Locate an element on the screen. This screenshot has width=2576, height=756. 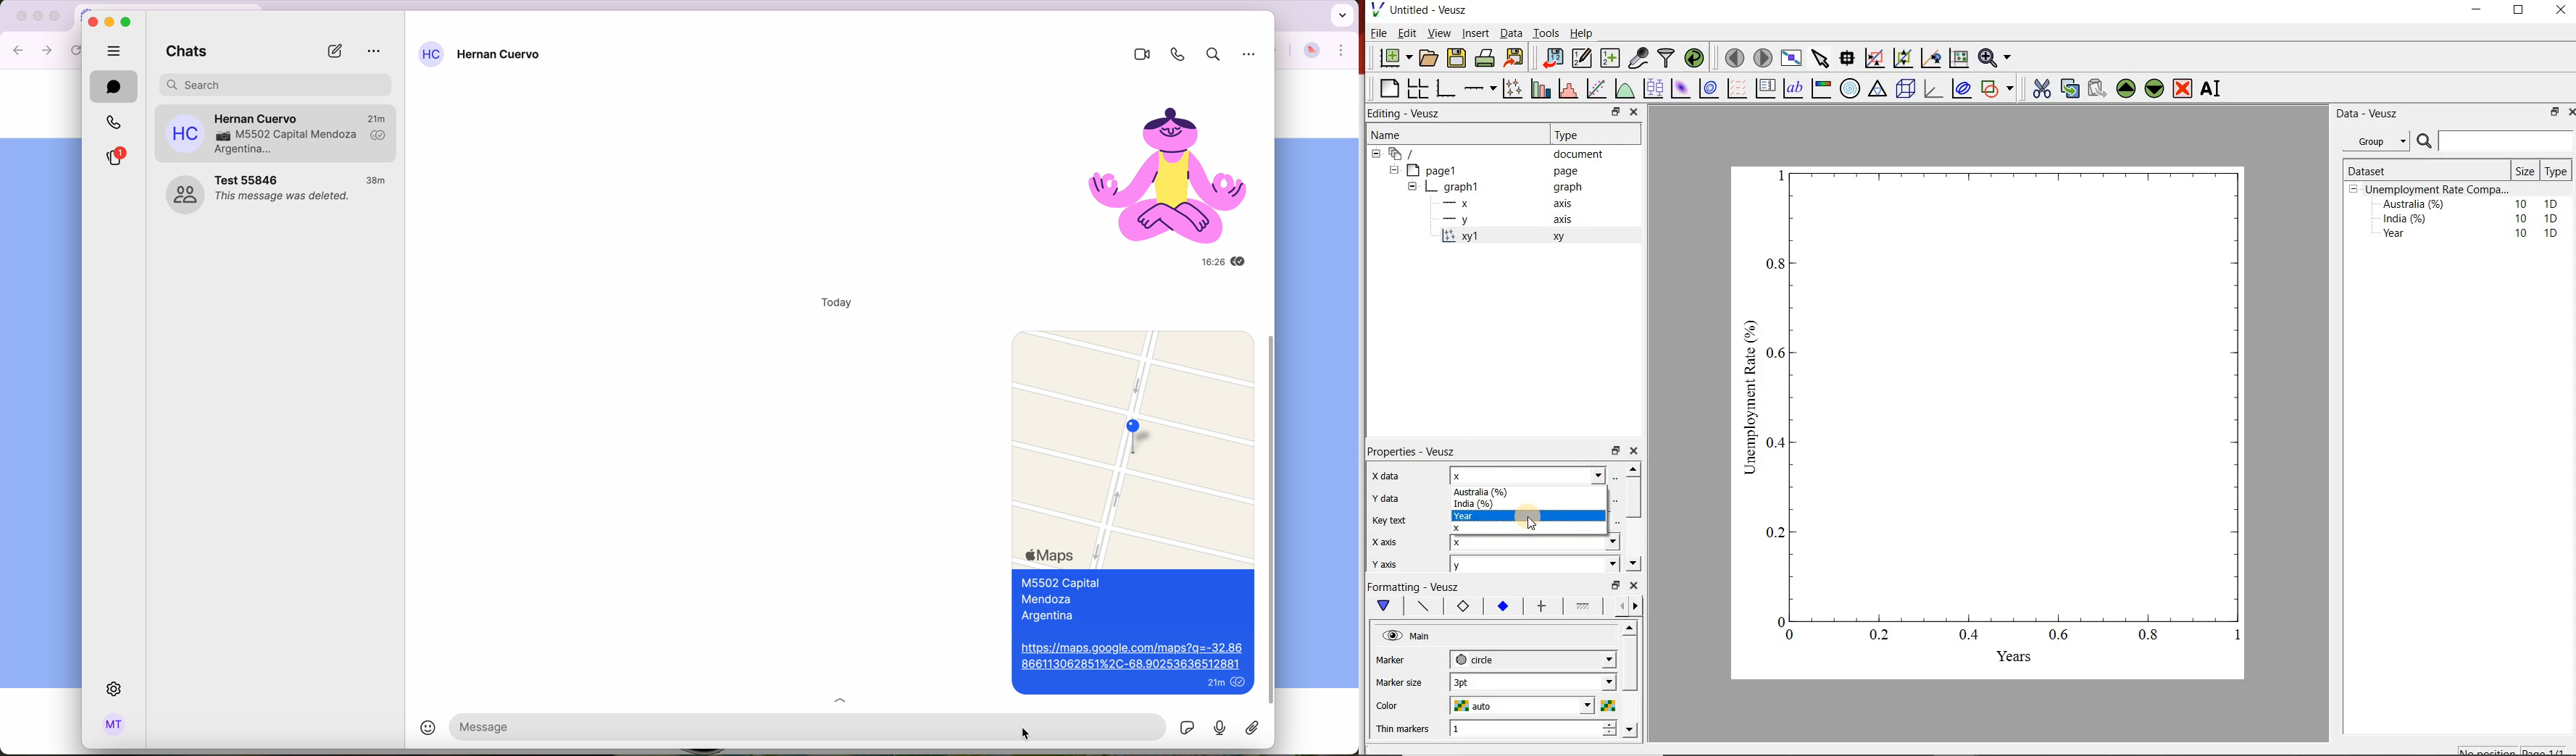
38m is located at coordinates (377, 181).